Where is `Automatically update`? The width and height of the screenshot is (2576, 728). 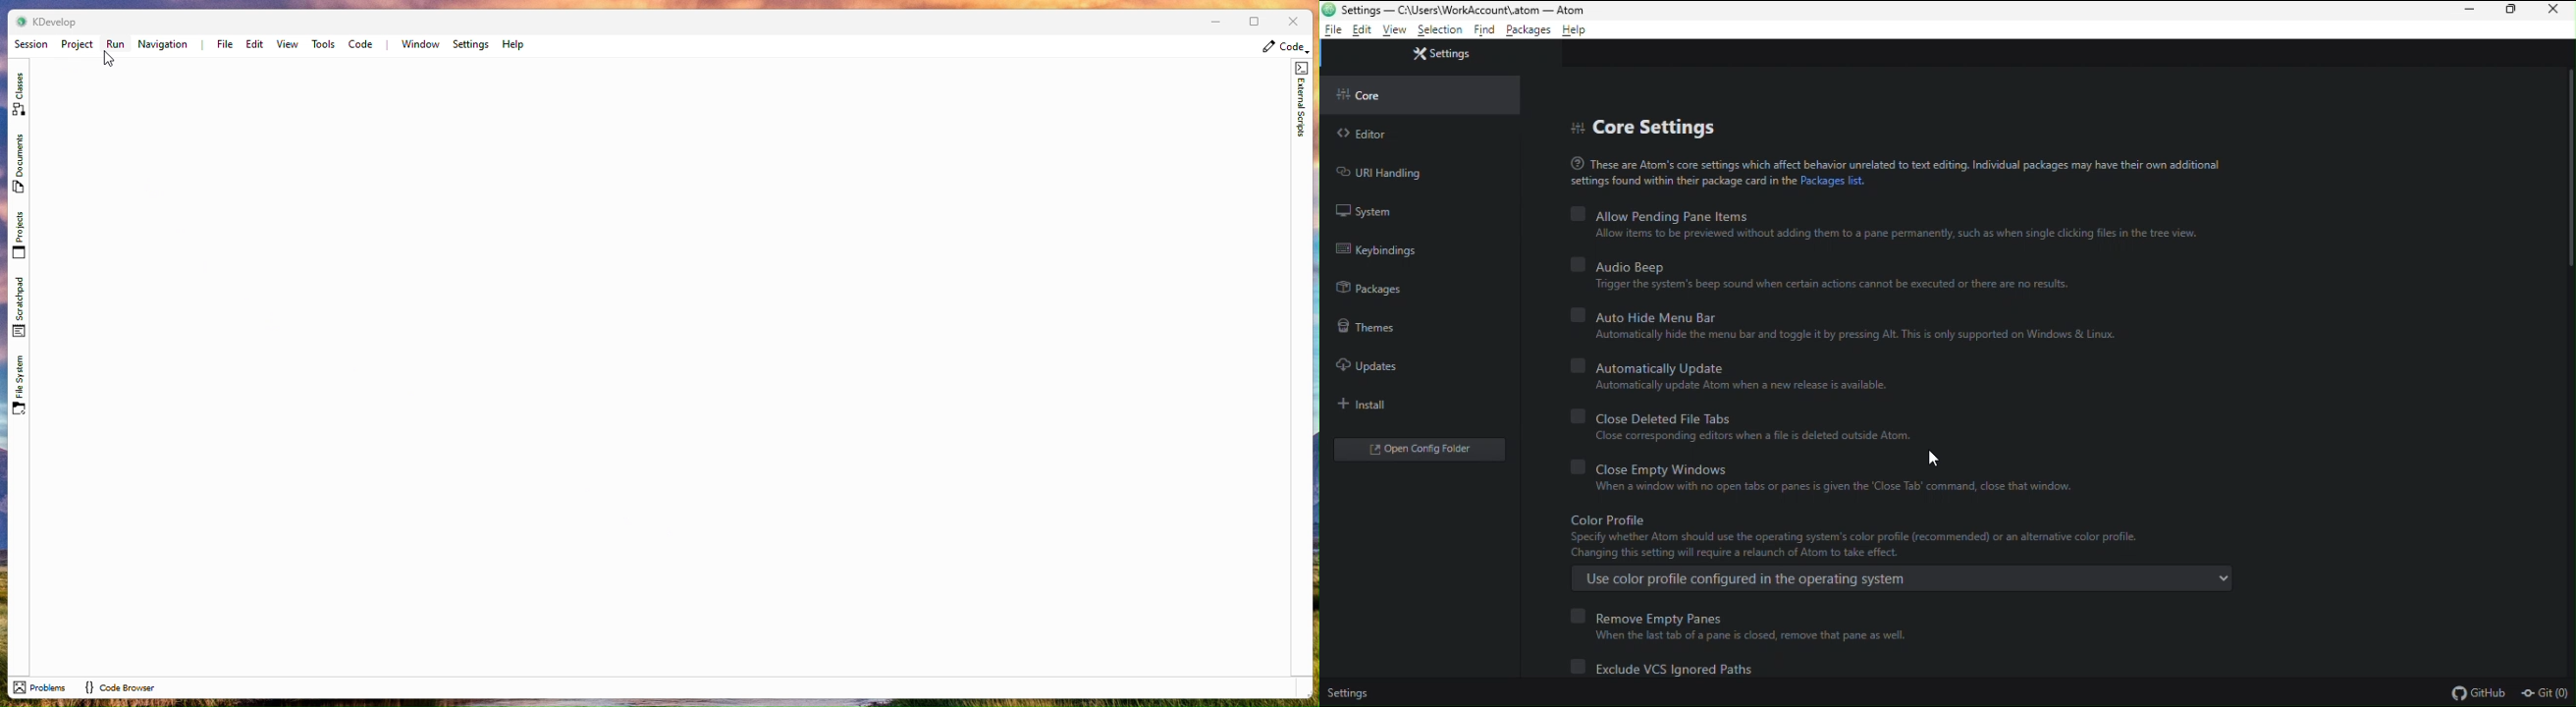
Automatically update is located at coordinates (1801, 374).